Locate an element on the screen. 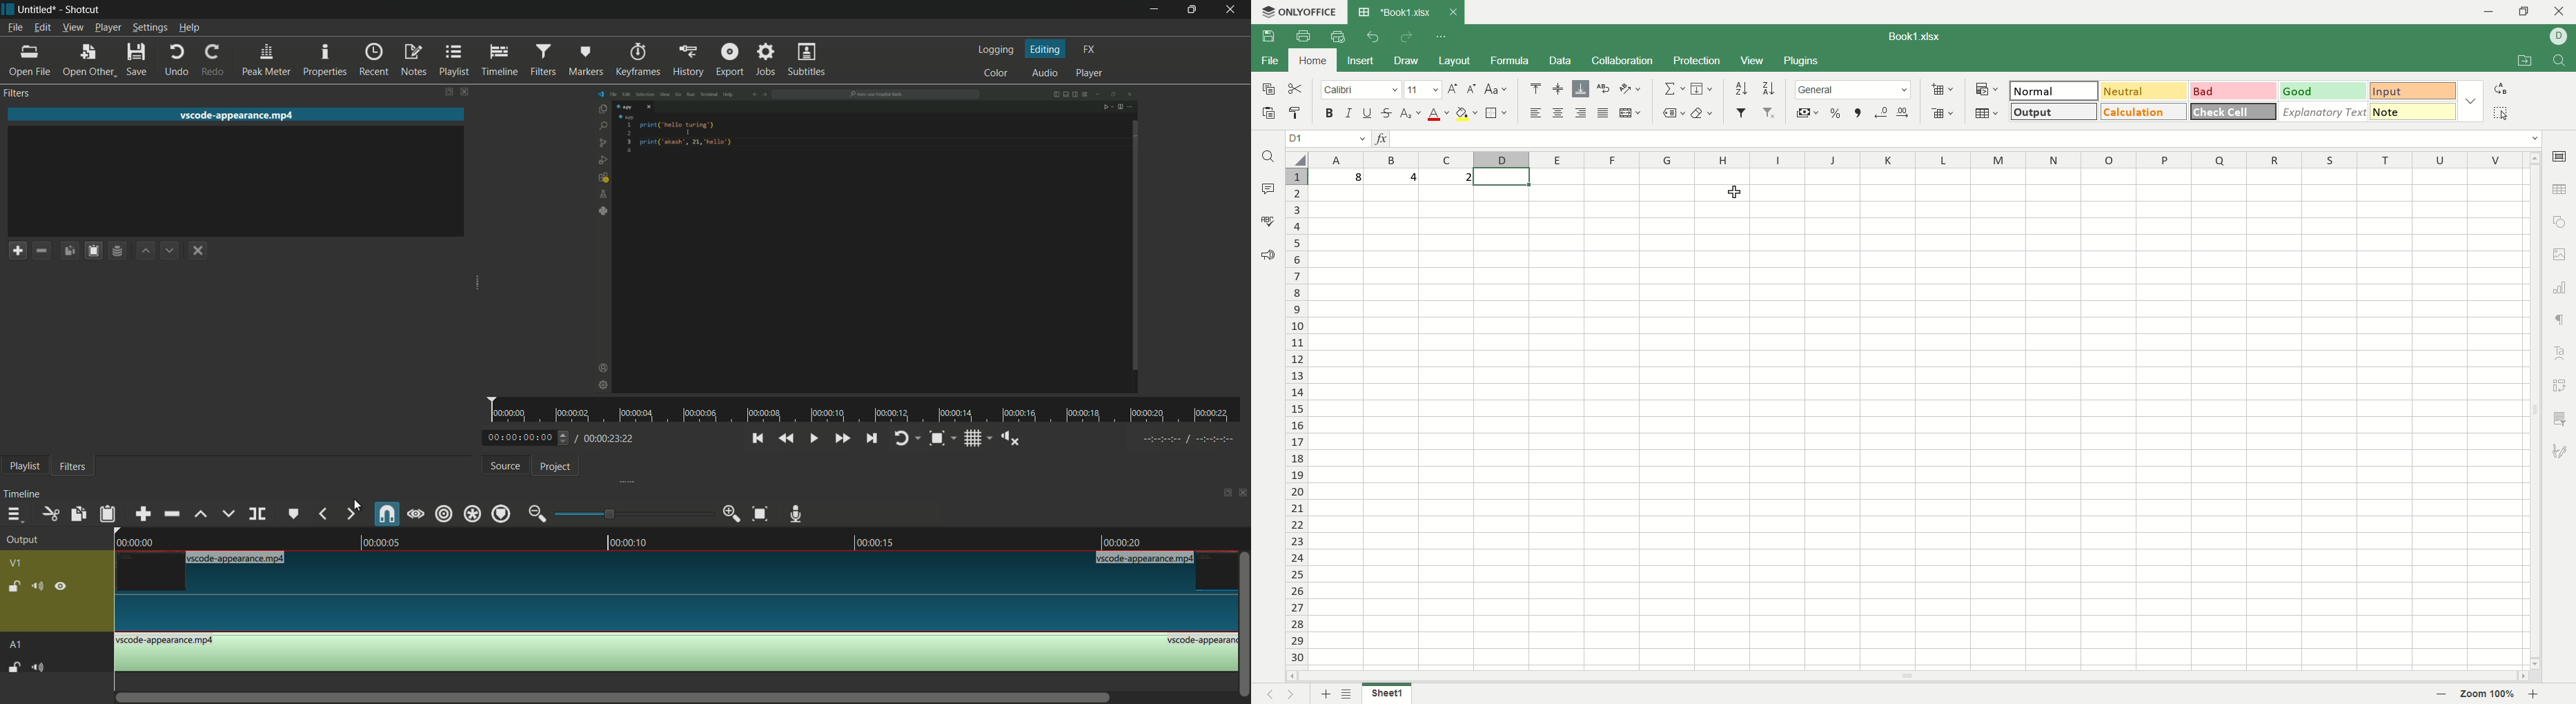 The height and width of the screenshot is (728, 2576). close is located at coordinates (2560, 12).